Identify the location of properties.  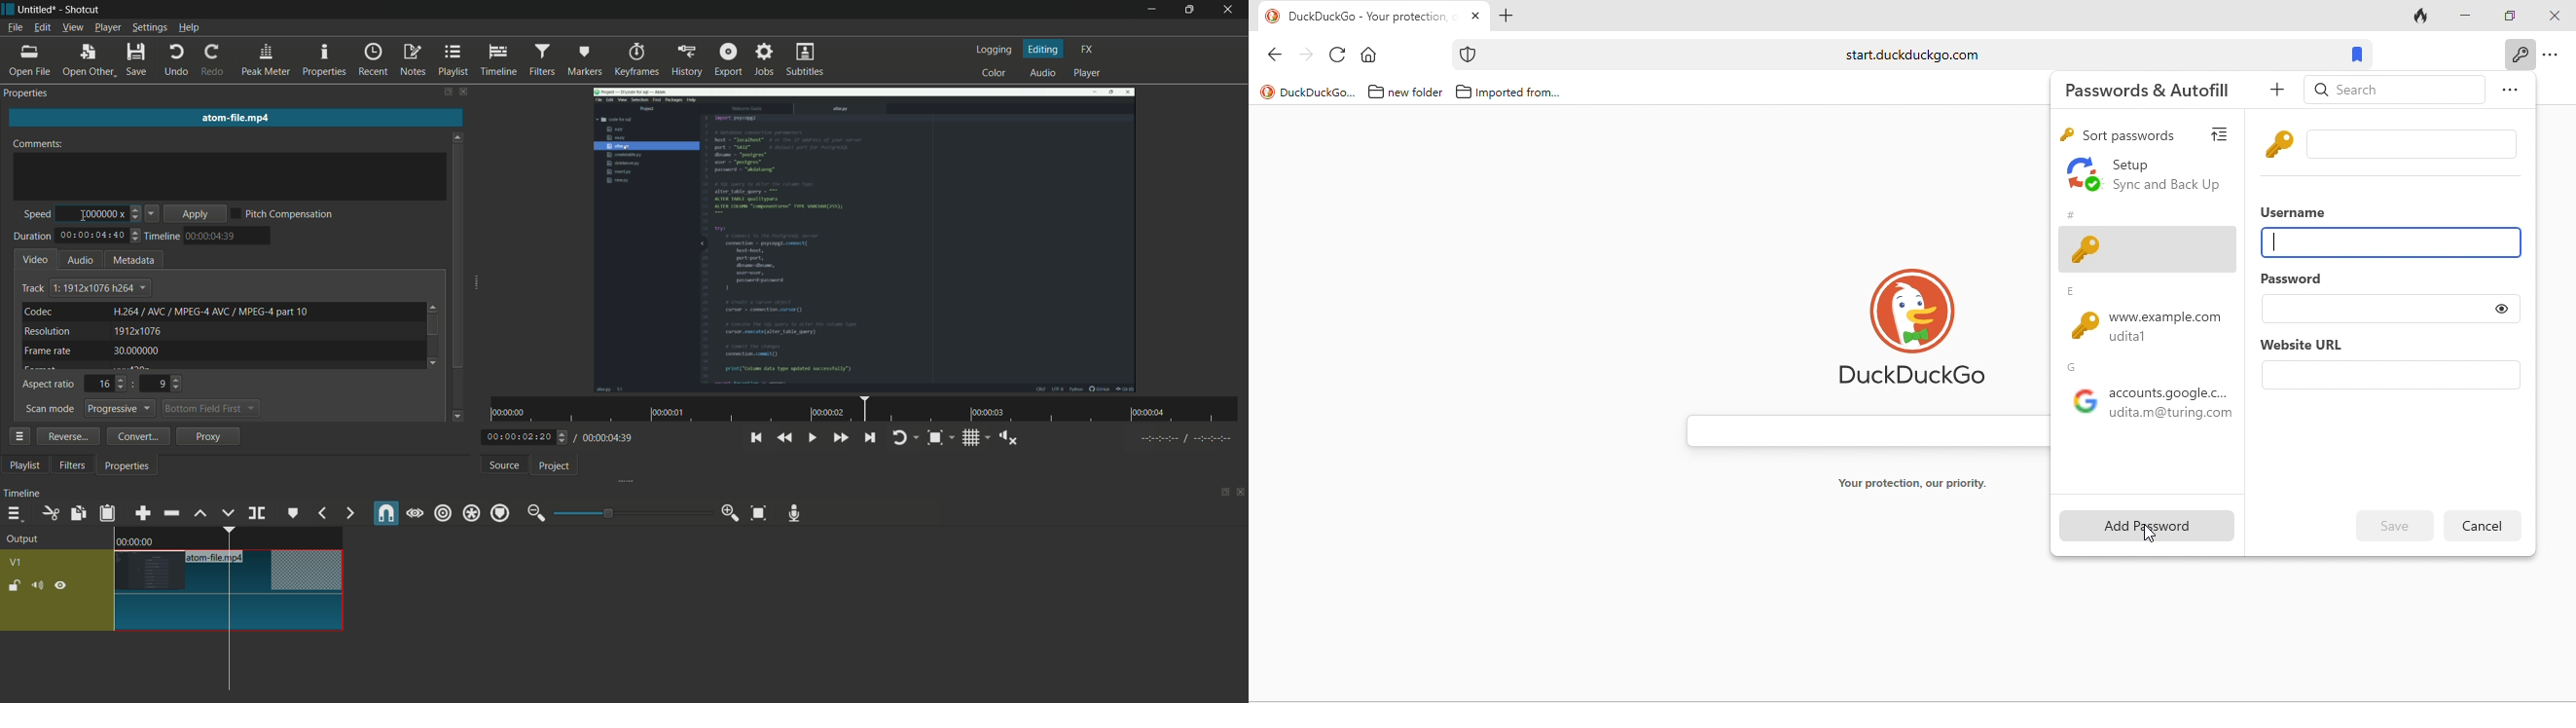
(323, 61).